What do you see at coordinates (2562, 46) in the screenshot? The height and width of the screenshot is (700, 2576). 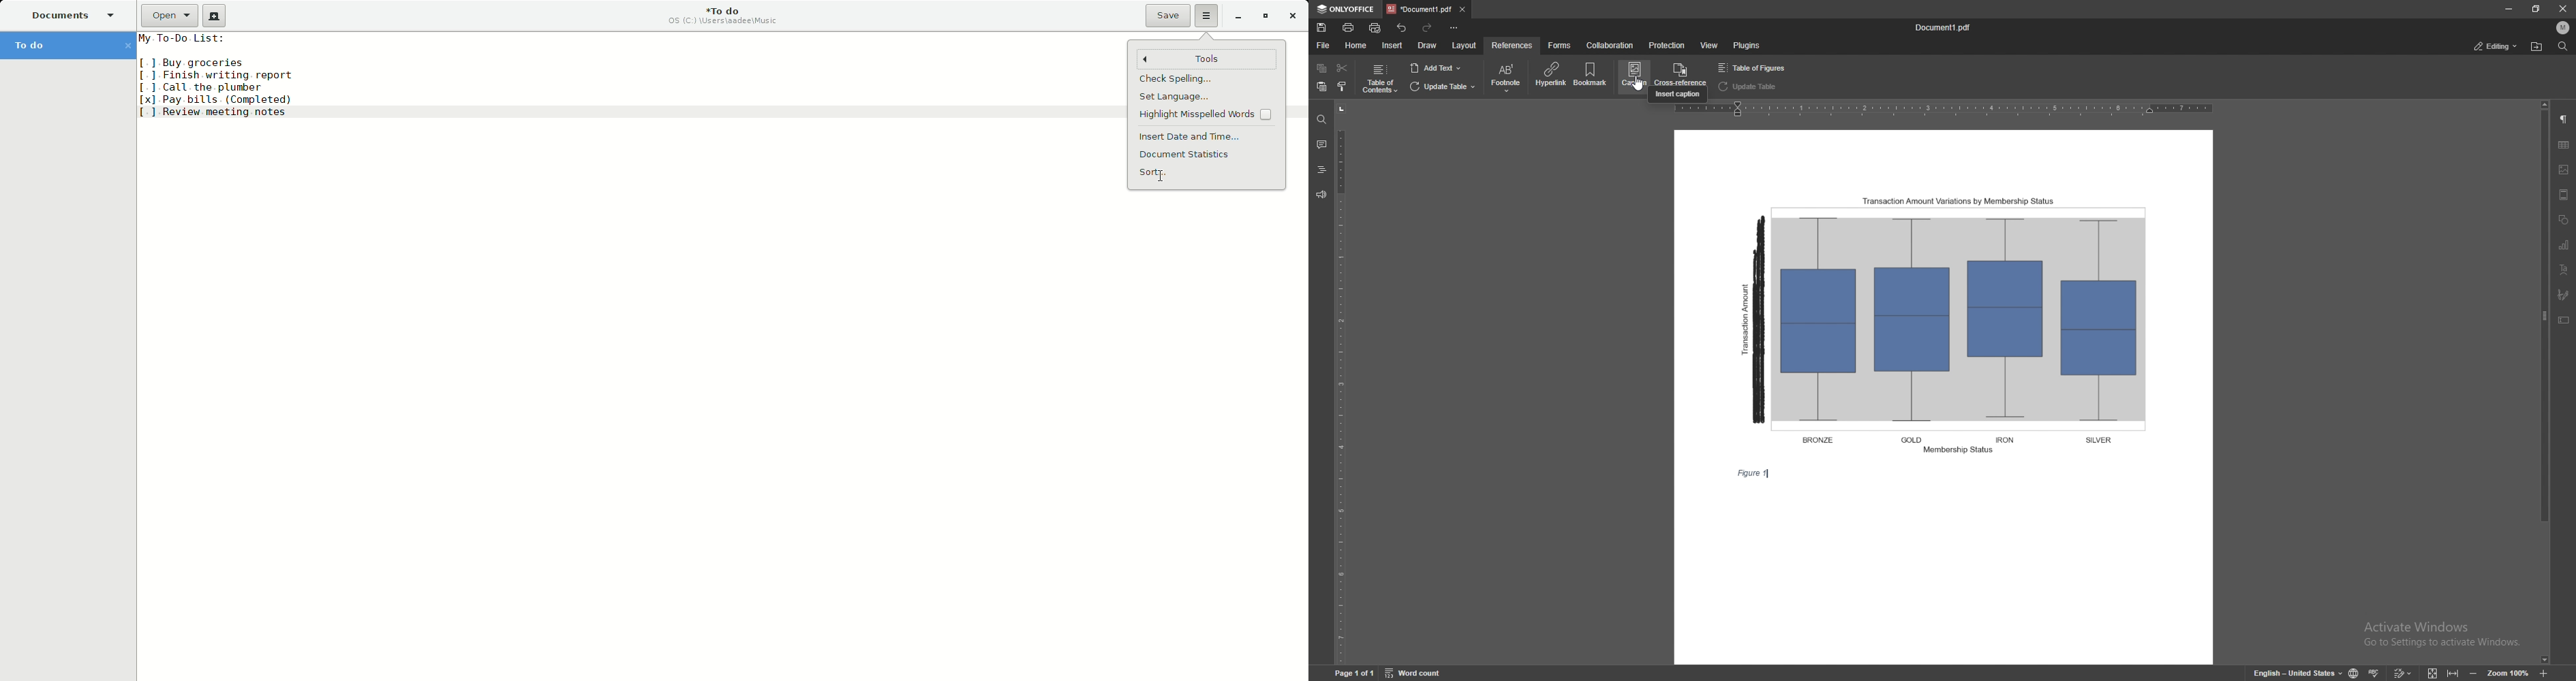 I see `find` at bounding box center [2562, 46].